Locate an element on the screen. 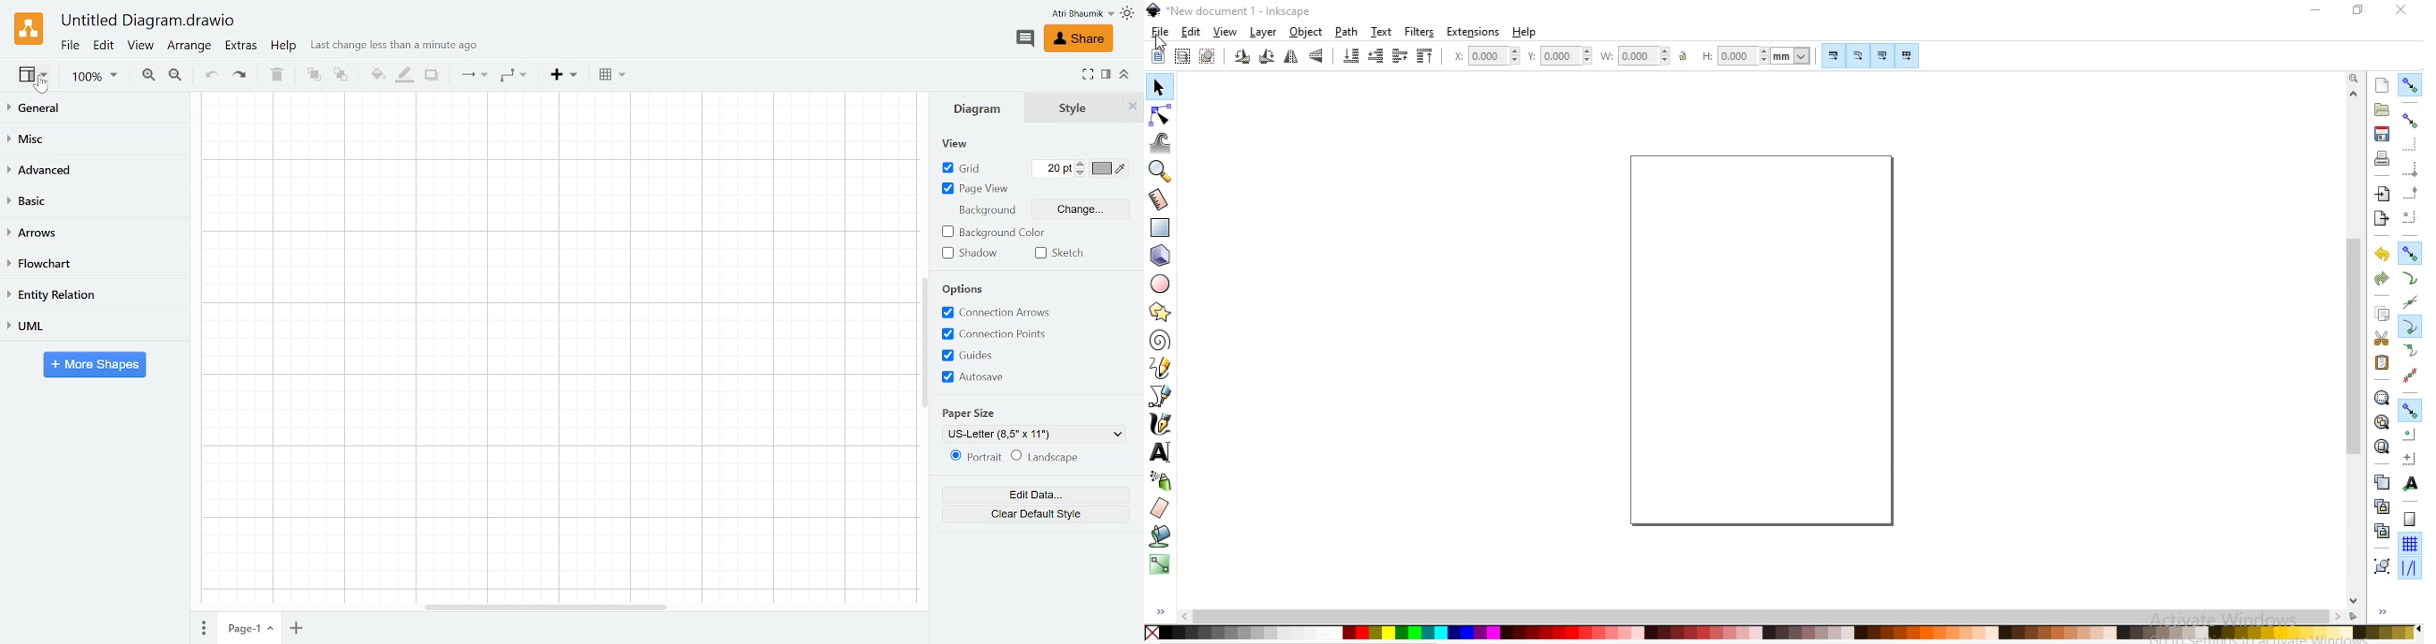 The image size is (2436, 644). rotate 90 clockwise is located at coordinates (1265, 58).